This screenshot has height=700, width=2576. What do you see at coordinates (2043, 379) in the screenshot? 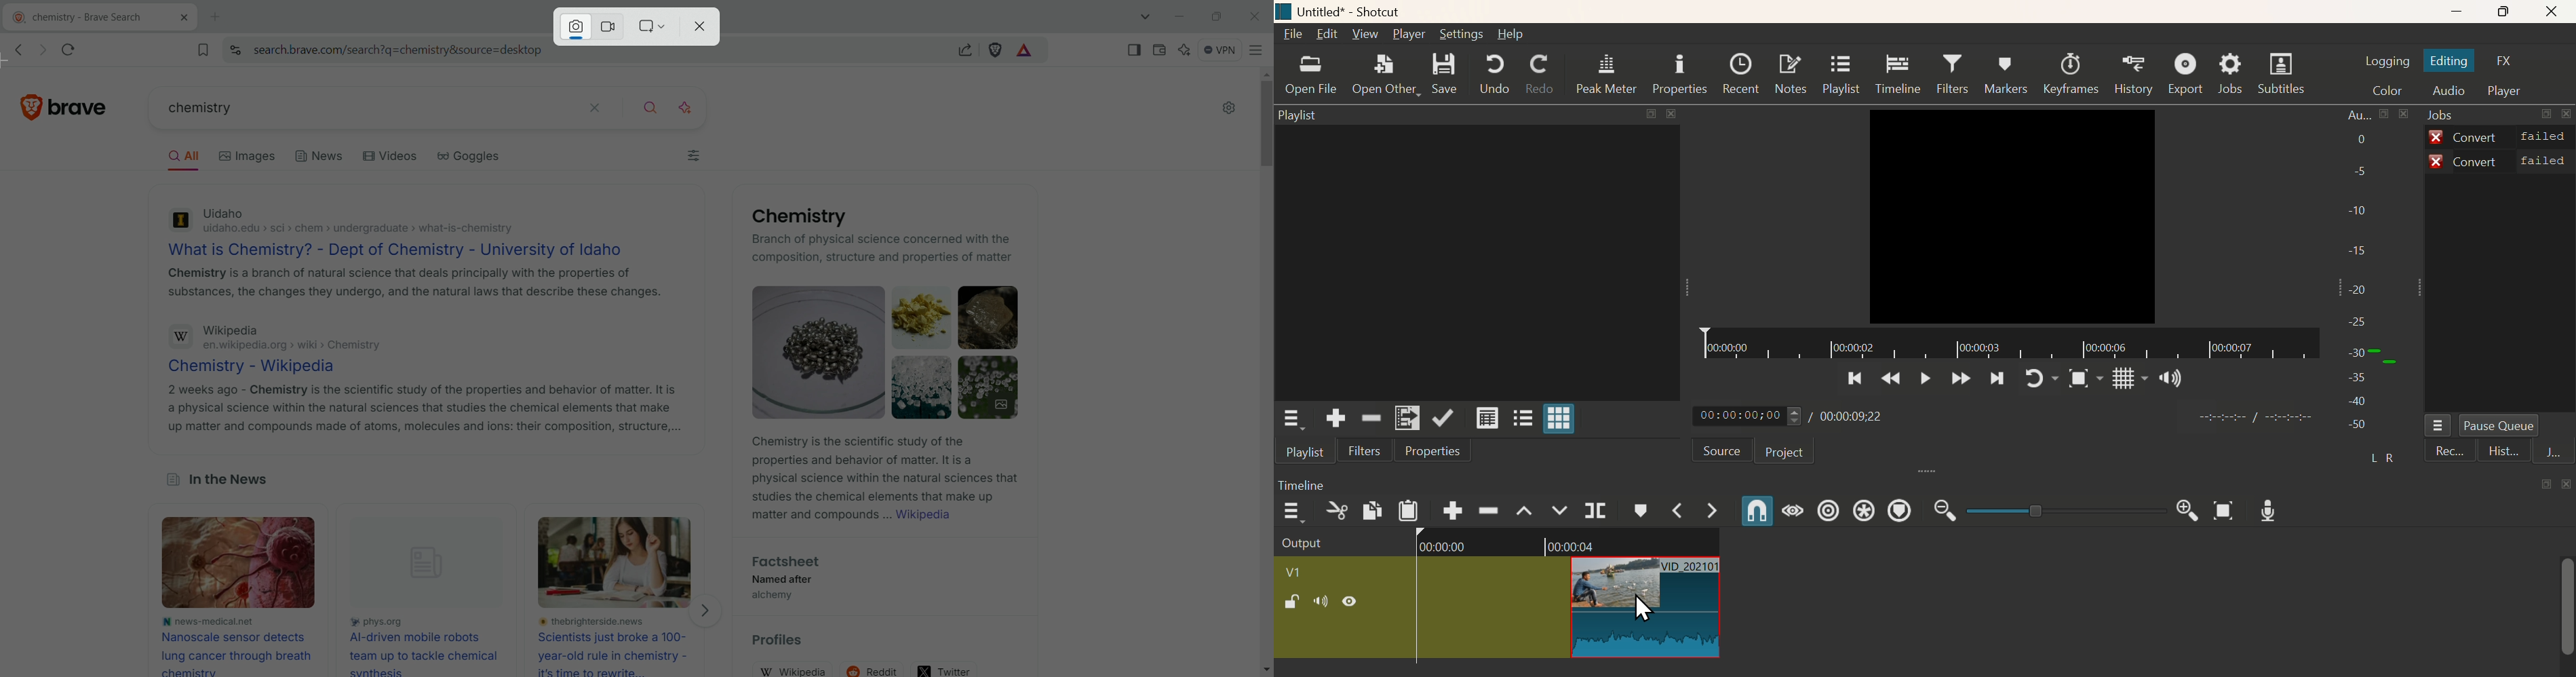
I see `Play again` at bounding box center [2043, 379].